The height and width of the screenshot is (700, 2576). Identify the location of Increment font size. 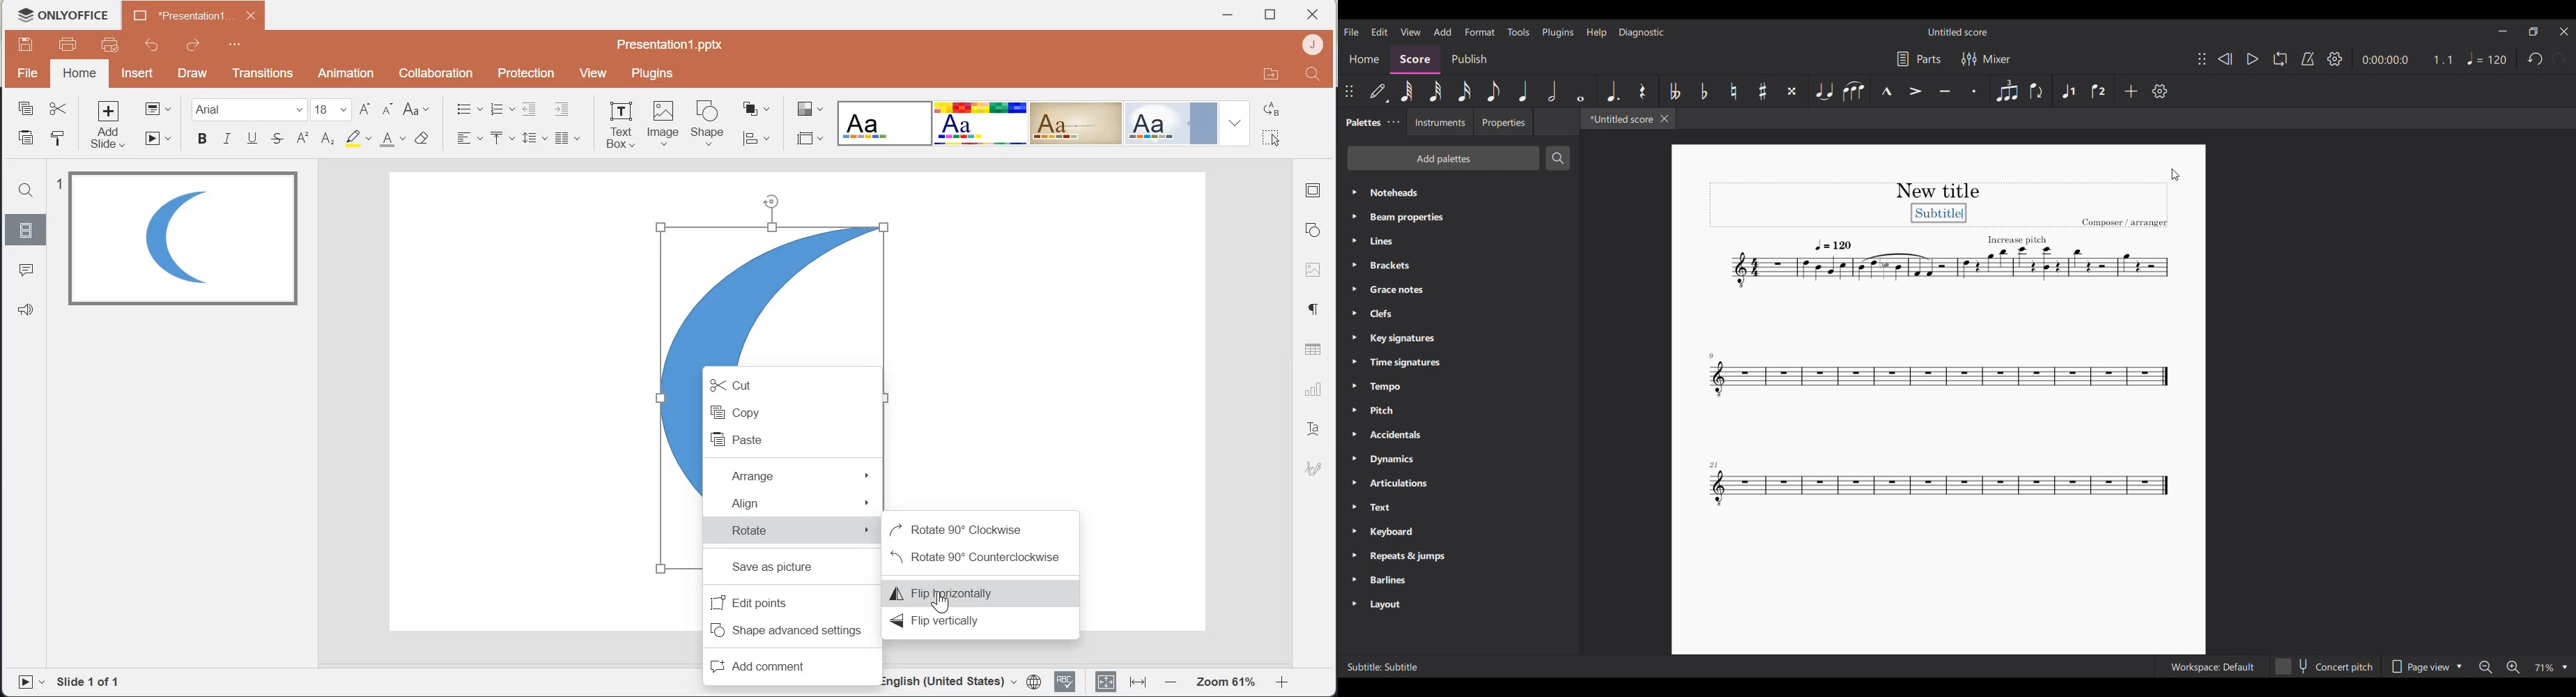
(364, 109).